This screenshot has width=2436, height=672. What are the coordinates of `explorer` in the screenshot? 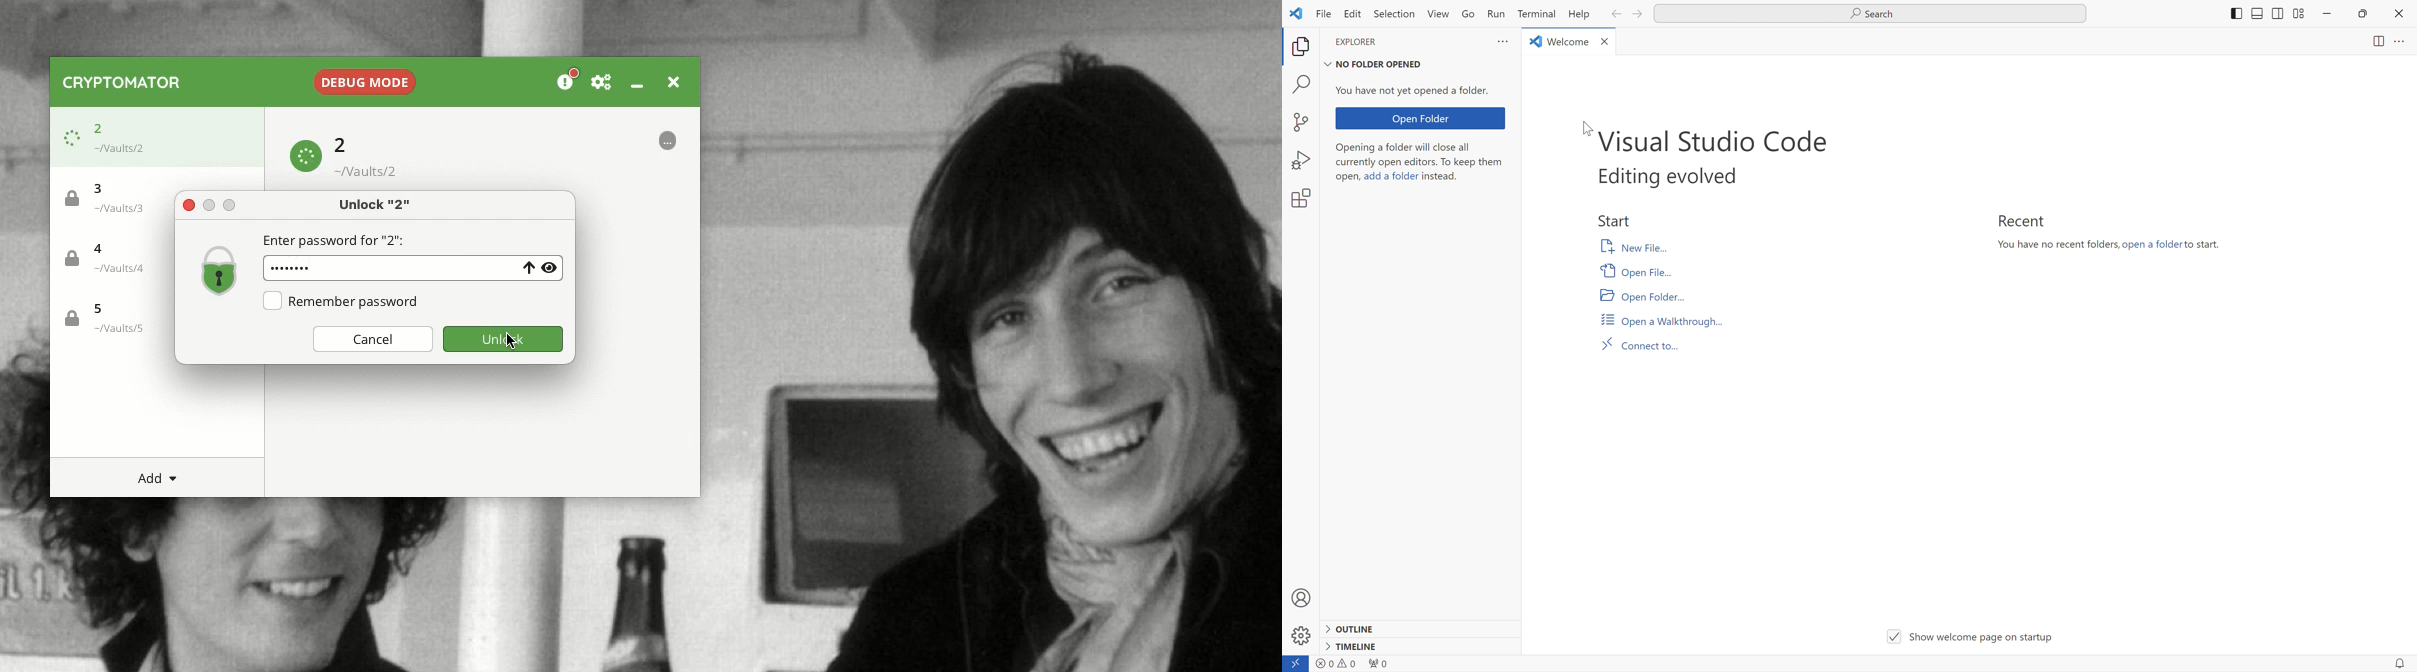 It's located at (1375, 43).